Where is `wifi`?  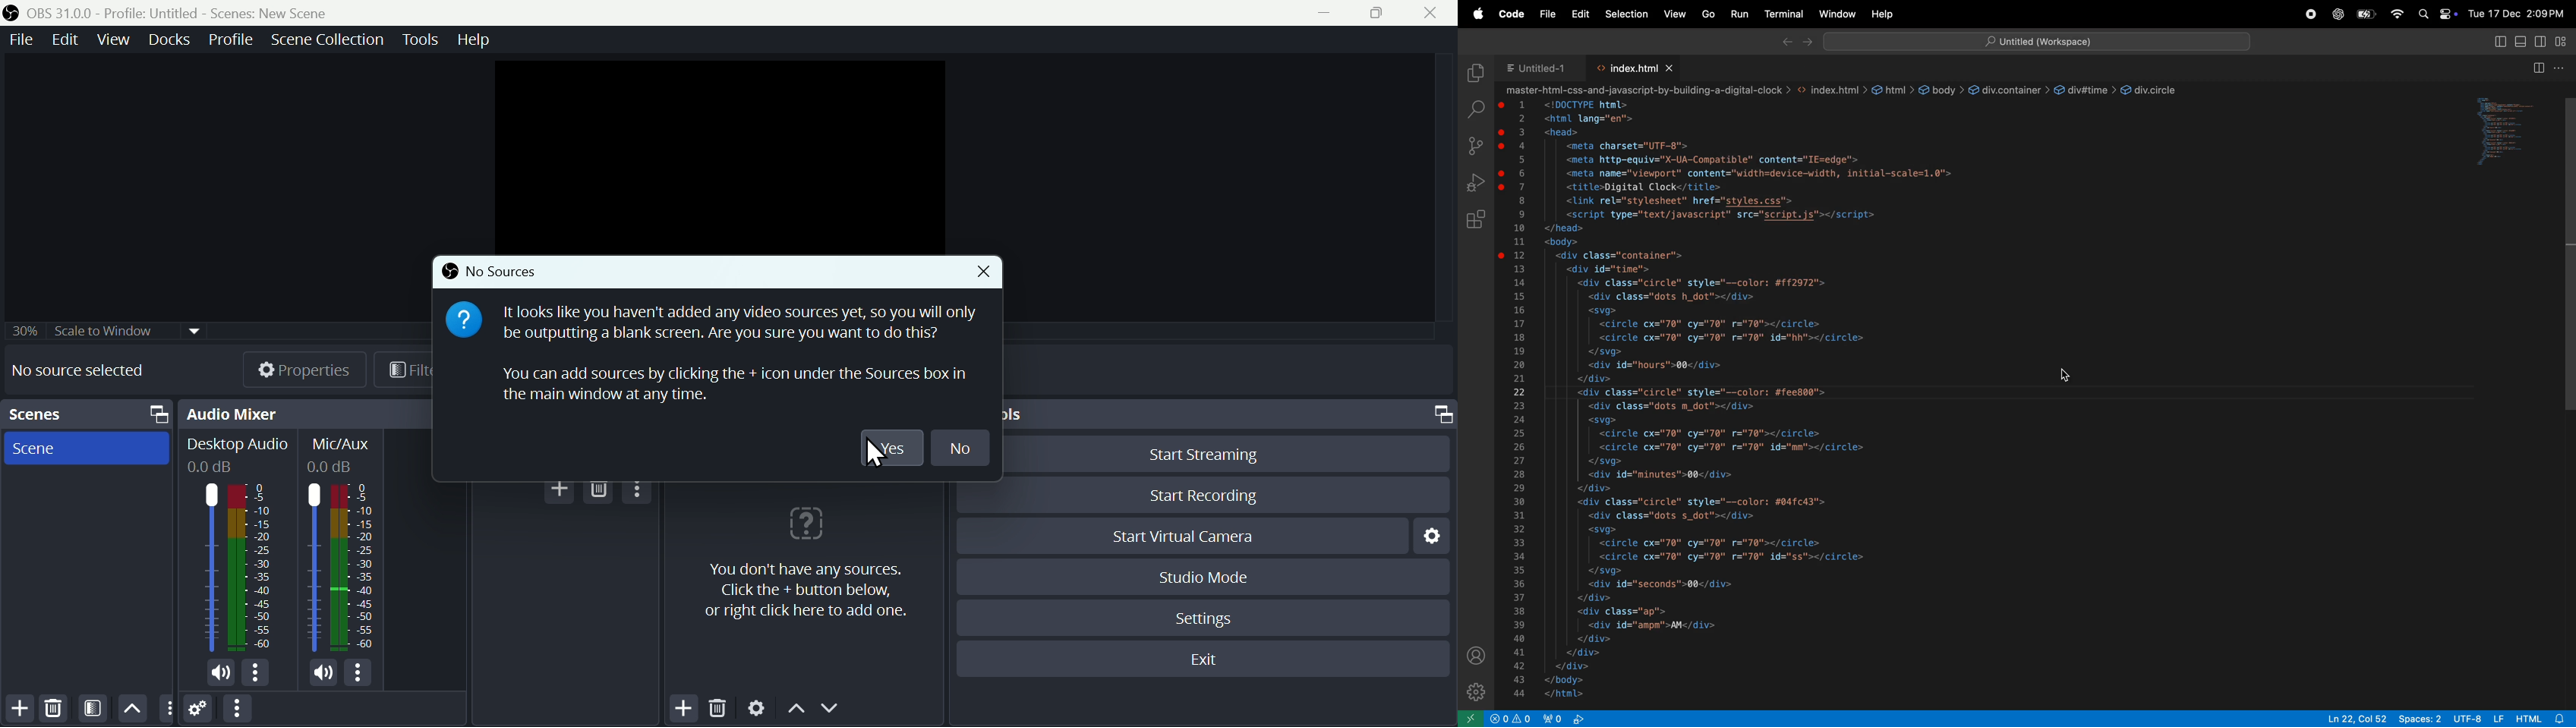
wifi is located at coordinates (2395, 14).